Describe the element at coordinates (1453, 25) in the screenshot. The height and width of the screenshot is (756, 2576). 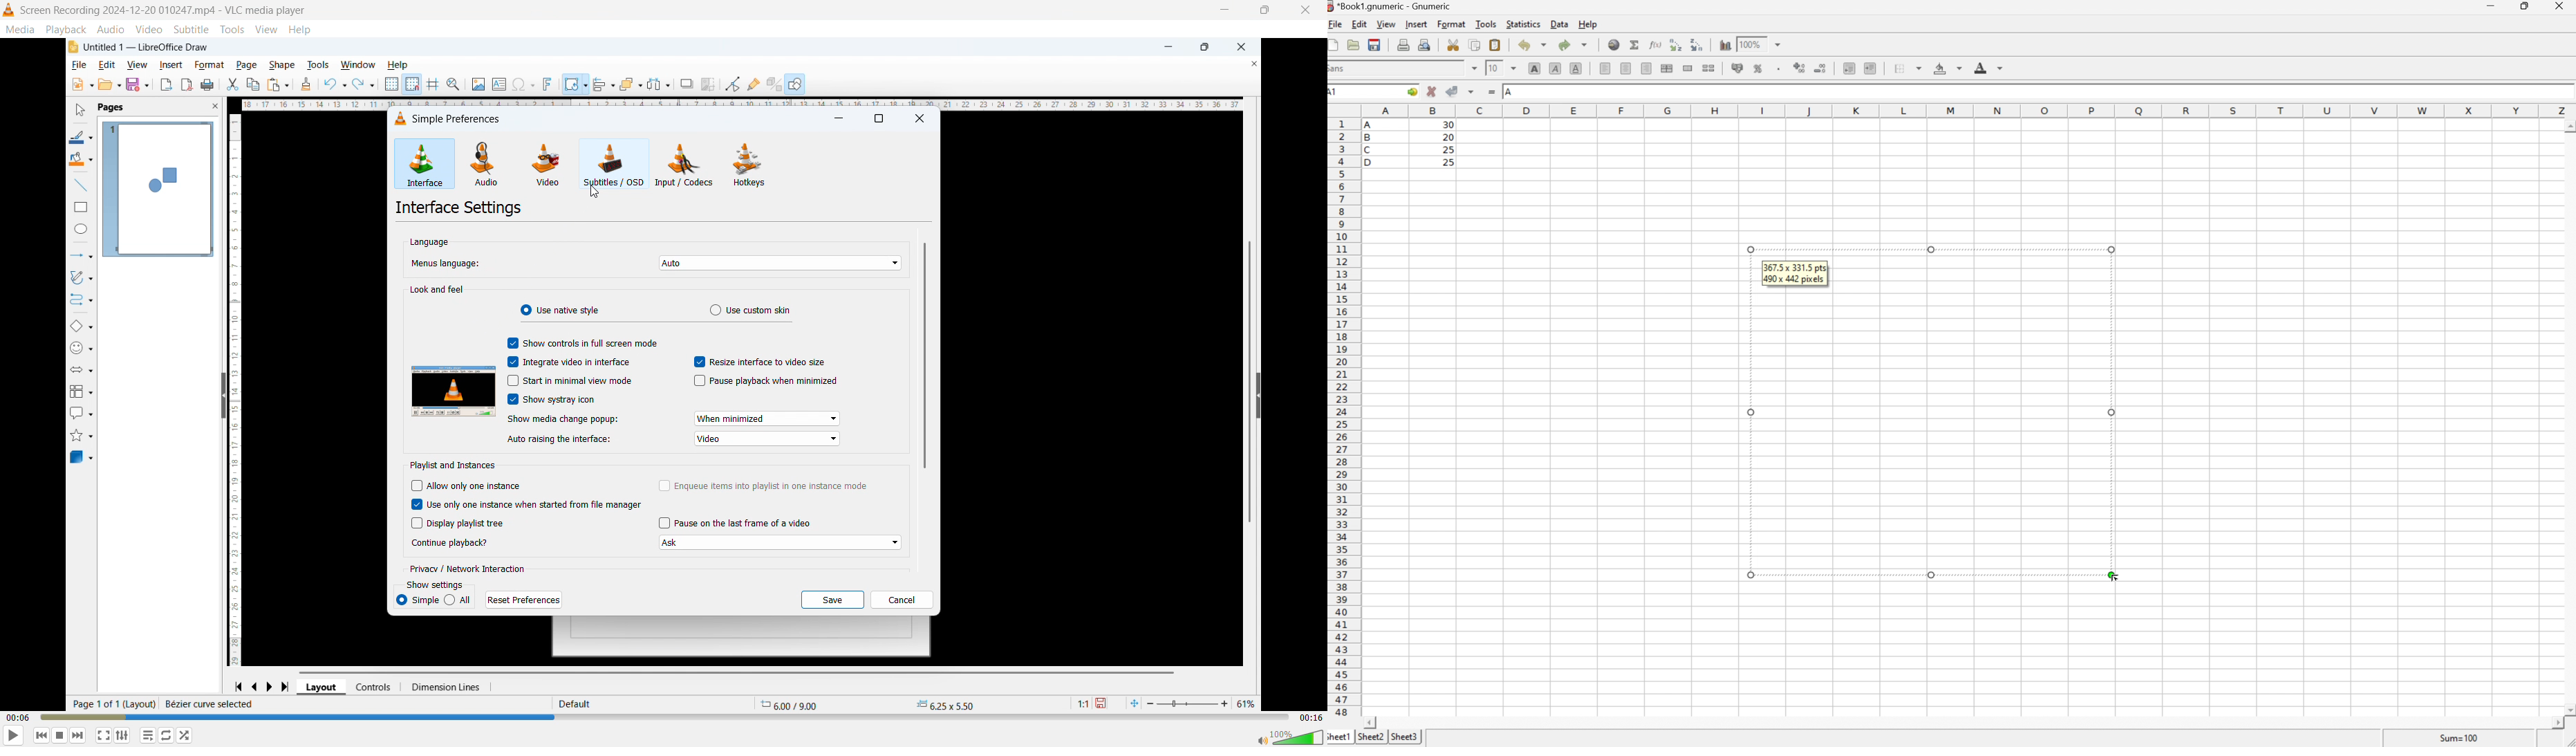
I see `Format` at that location.